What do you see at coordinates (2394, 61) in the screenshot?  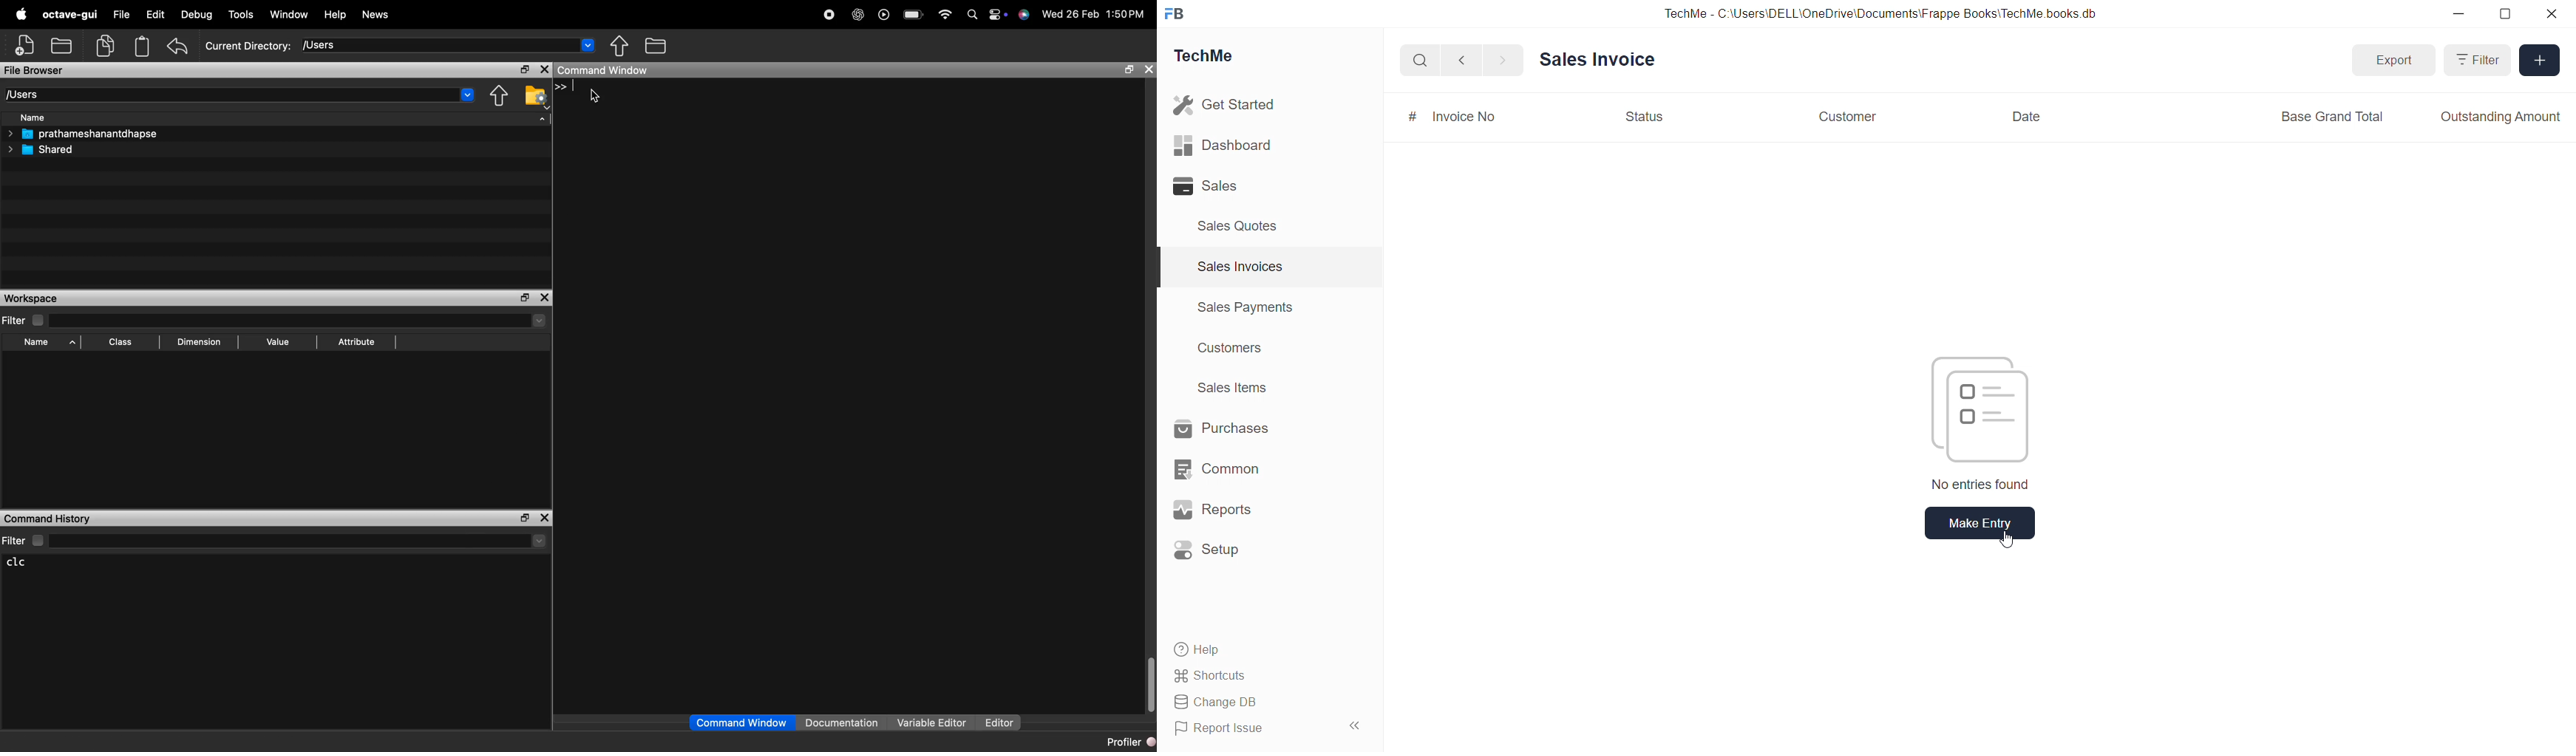 I see `Export` at bounding box center [2394, 61].